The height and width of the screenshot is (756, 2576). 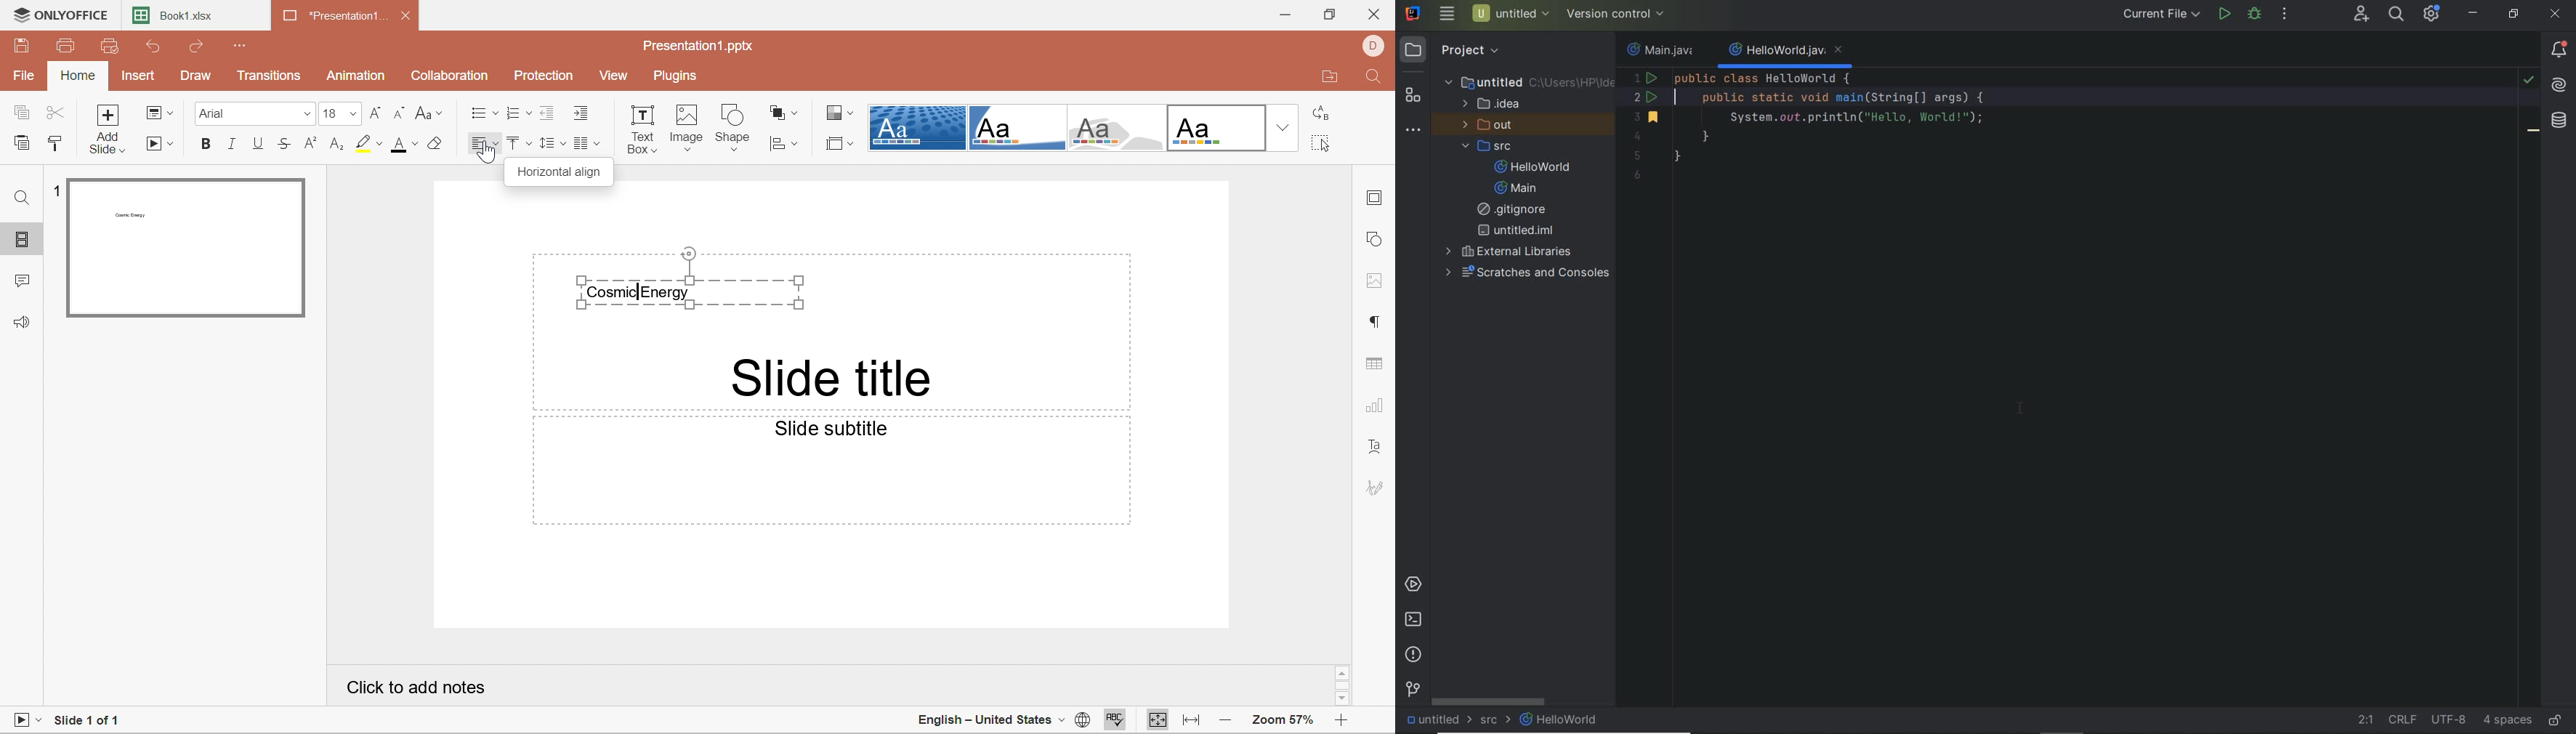 What do you see at coordinates (1447, 13) in the screenshot?
I see `main menu` at bounding box center [1447, 13].